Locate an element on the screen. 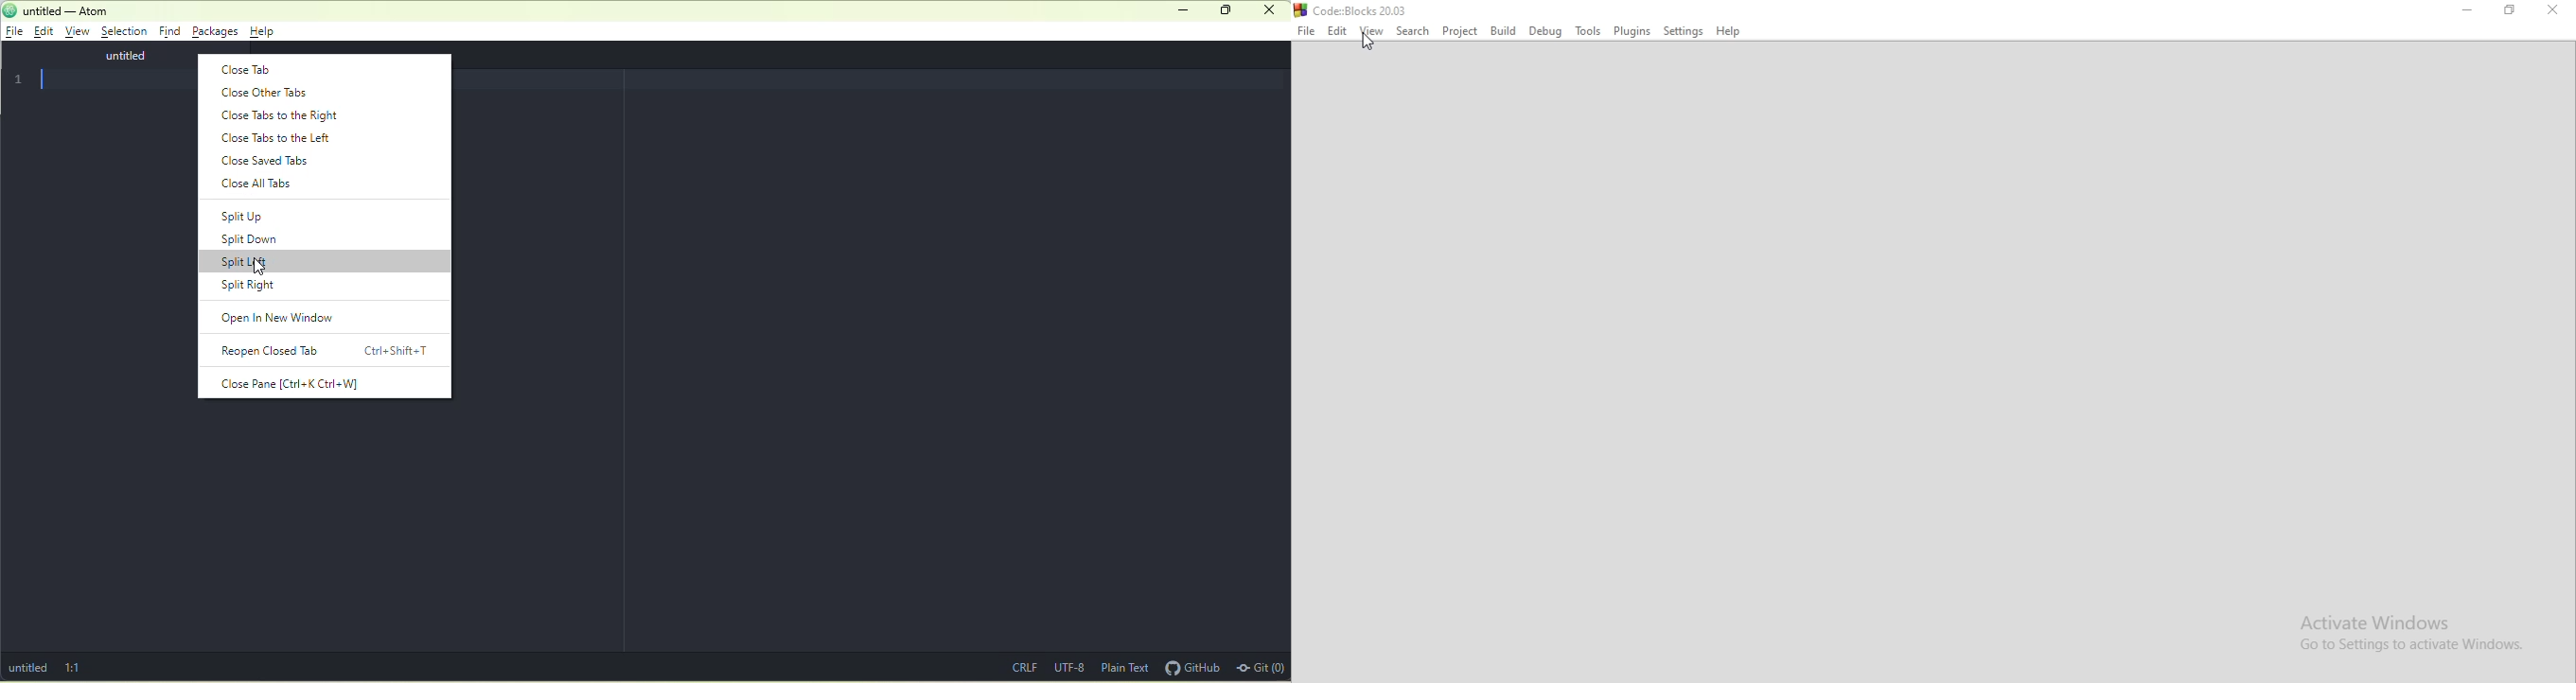 This screenshot has width=2576, height=700. close saved tabs is located at coordinates (268, 160).